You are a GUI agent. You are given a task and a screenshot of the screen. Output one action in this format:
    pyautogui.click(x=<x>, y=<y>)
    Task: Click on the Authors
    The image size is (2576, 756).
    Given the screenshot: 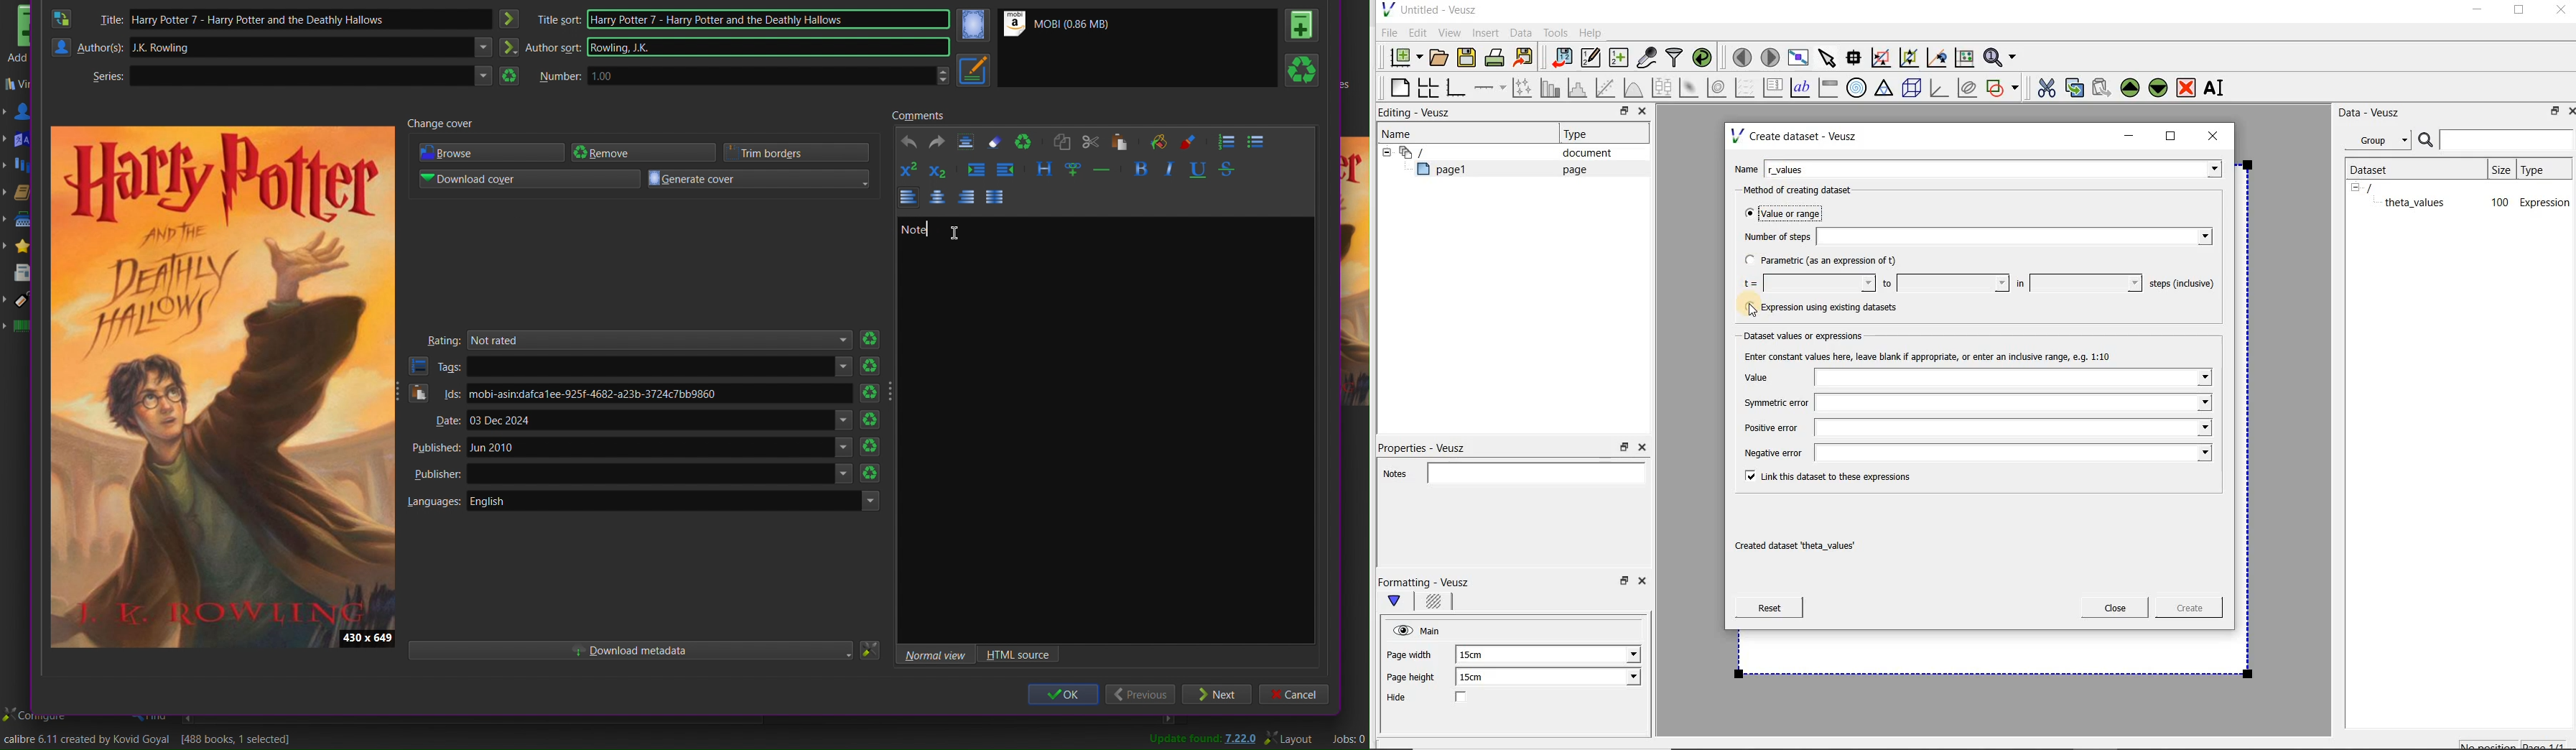 What is the action you would take?
    pyautogui.click(x=87, y=48)
    